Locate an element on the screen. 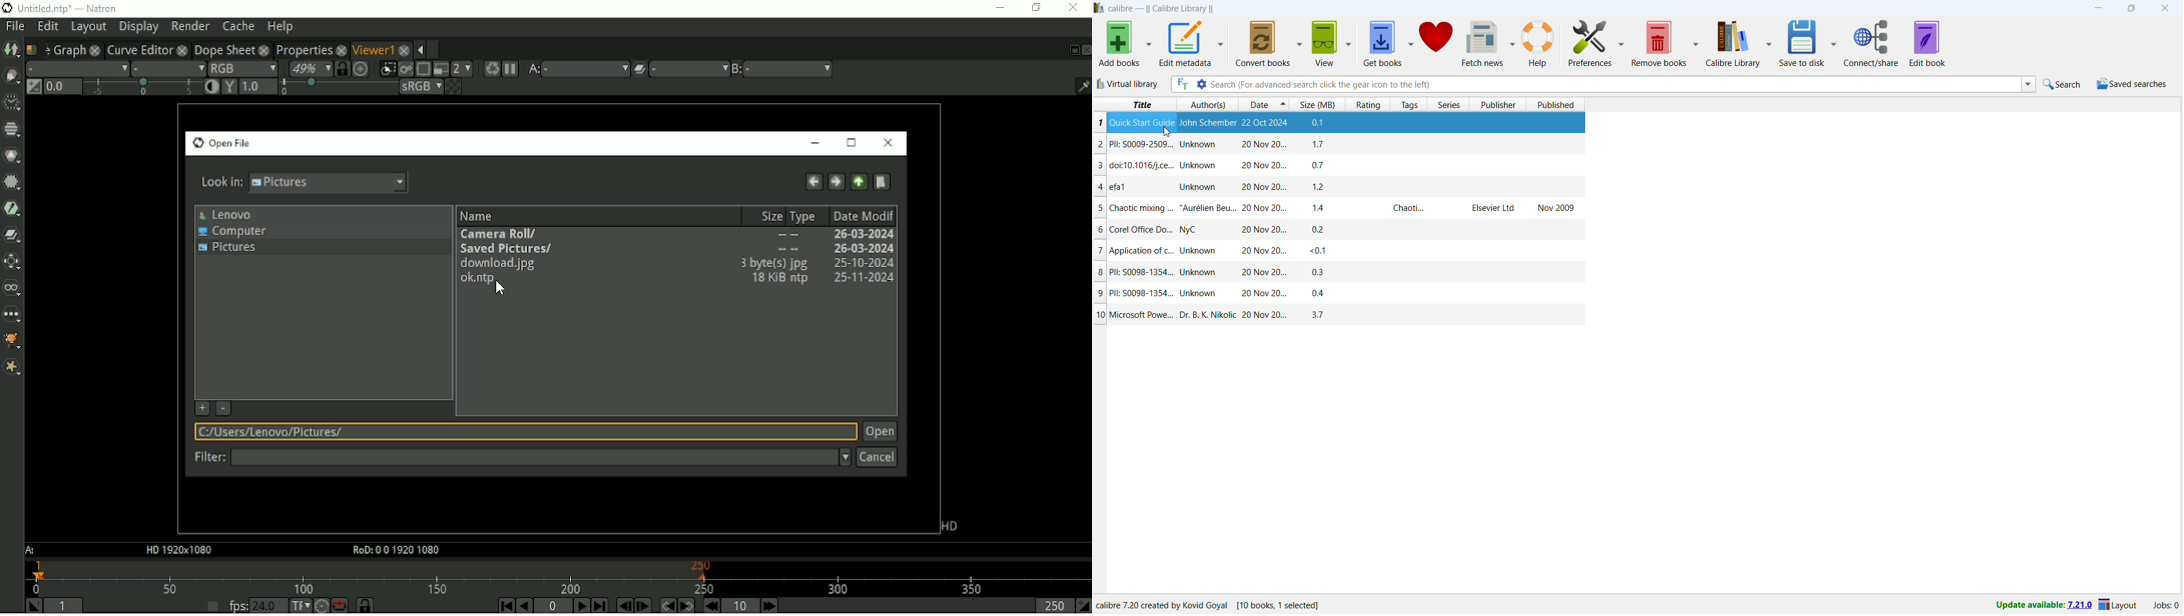 The height and width of the screenshot is (616, 2184). active jobs is located at coordinates (2166, 605).